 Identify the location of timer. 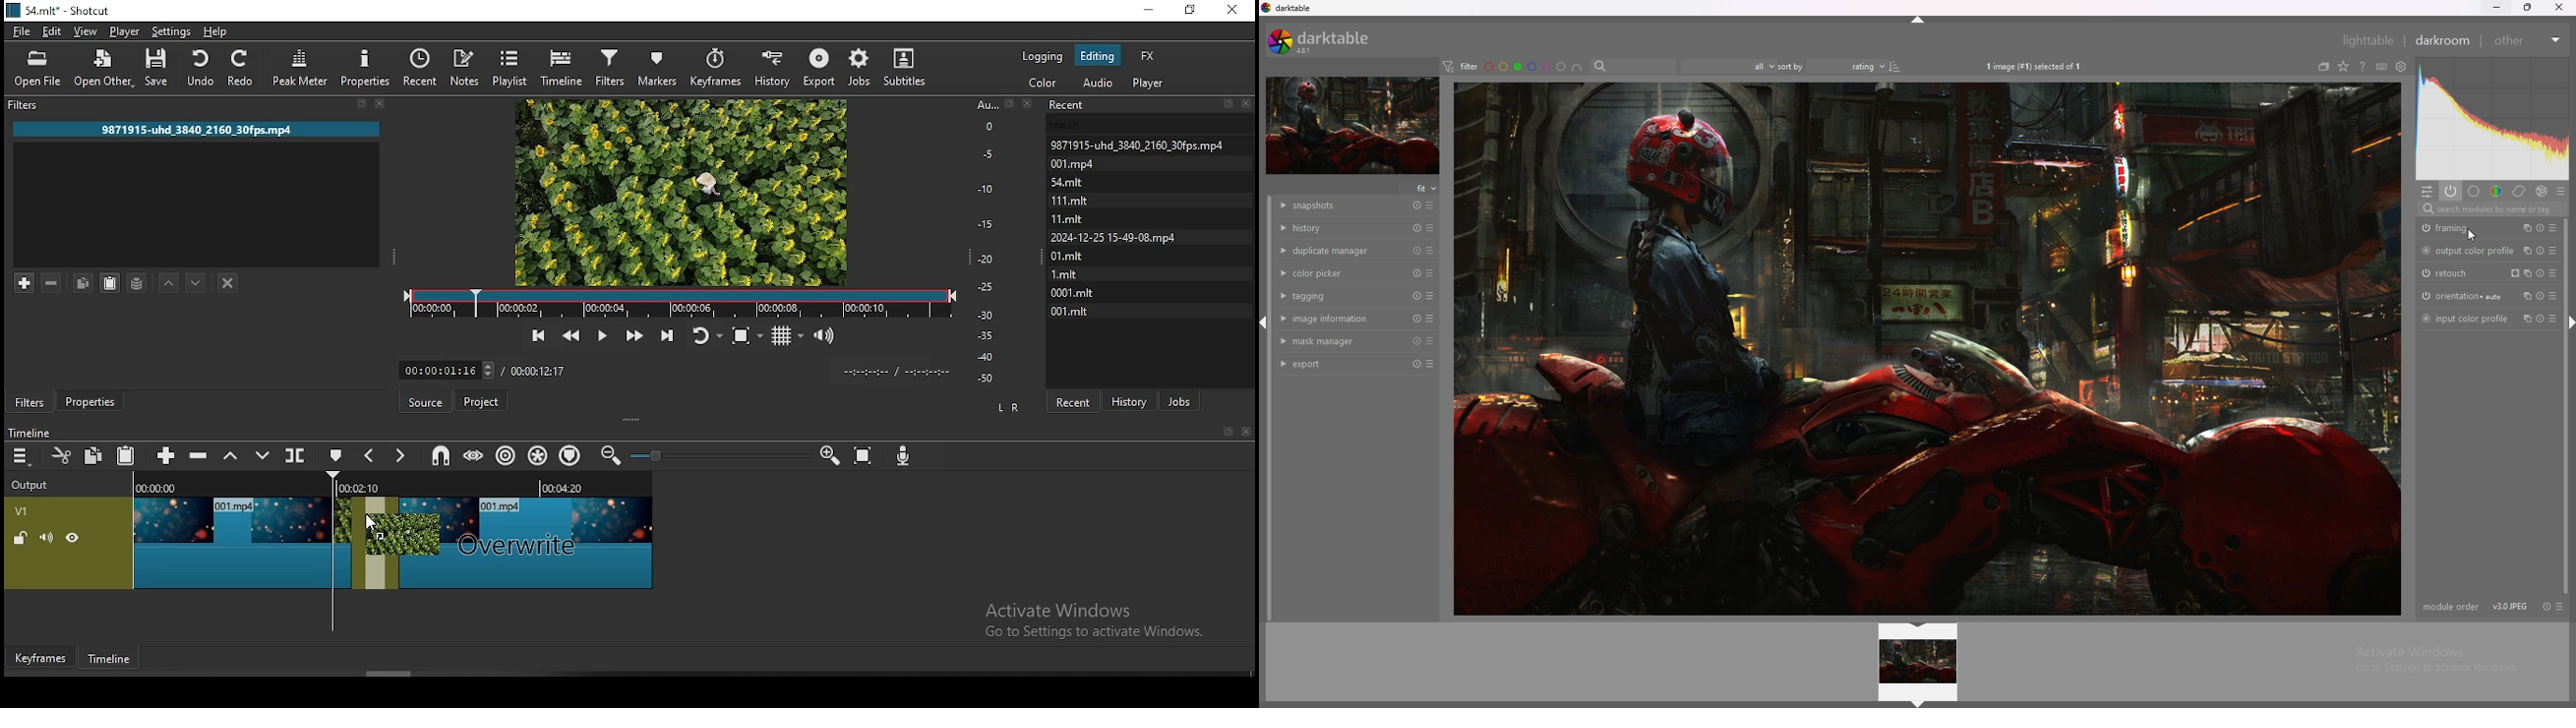
(448, 371).